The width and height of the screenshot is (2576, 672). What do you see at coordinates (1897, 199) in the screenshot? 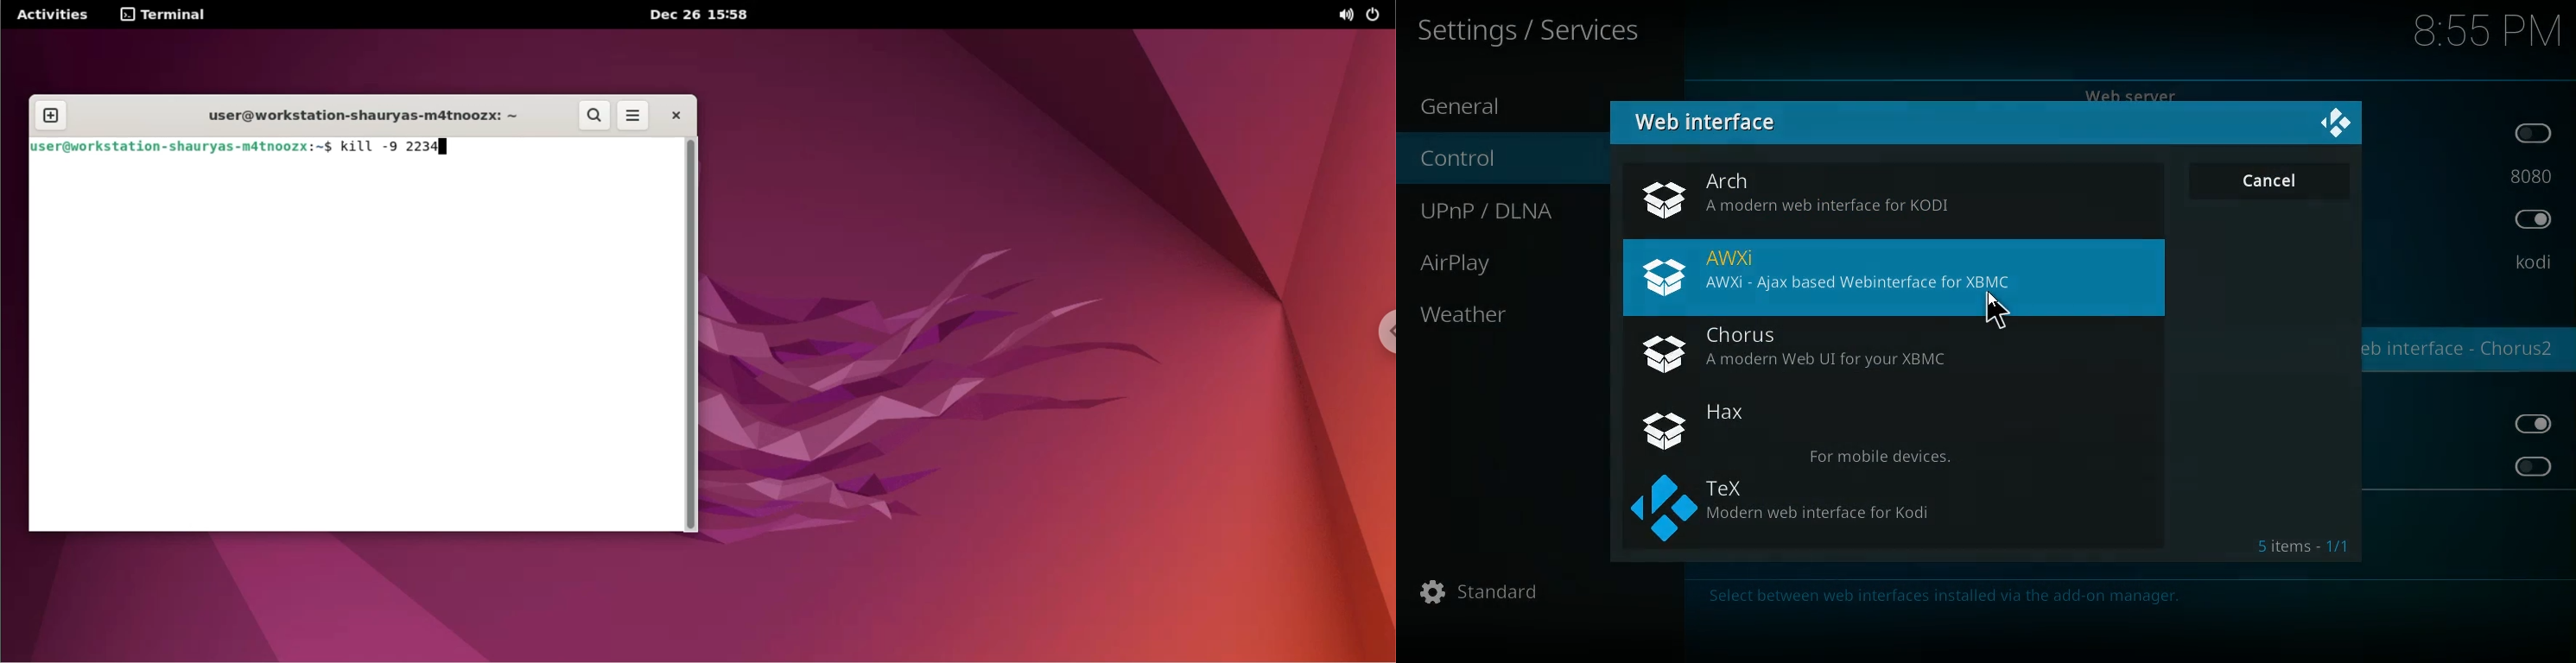
I see `arch` at bounding box center [1897, 199].